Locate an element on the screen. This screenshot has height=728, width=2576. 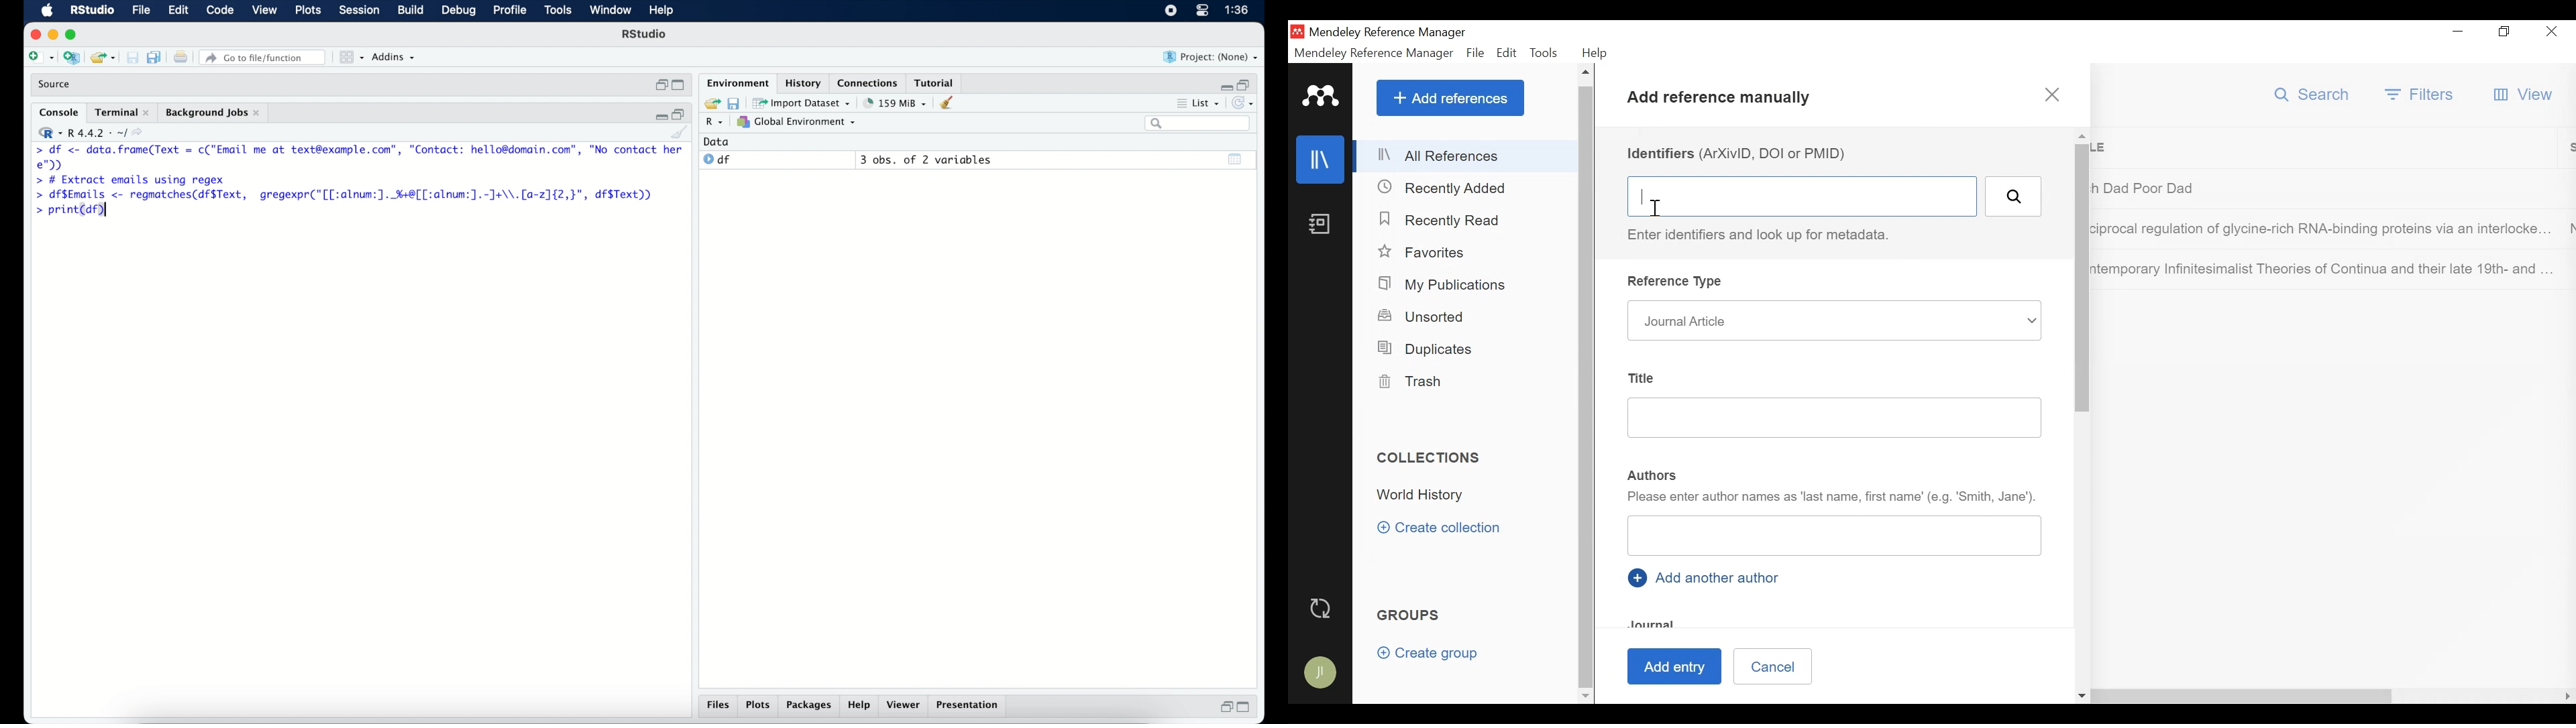
search bar is located at coordinates (1199, 124).